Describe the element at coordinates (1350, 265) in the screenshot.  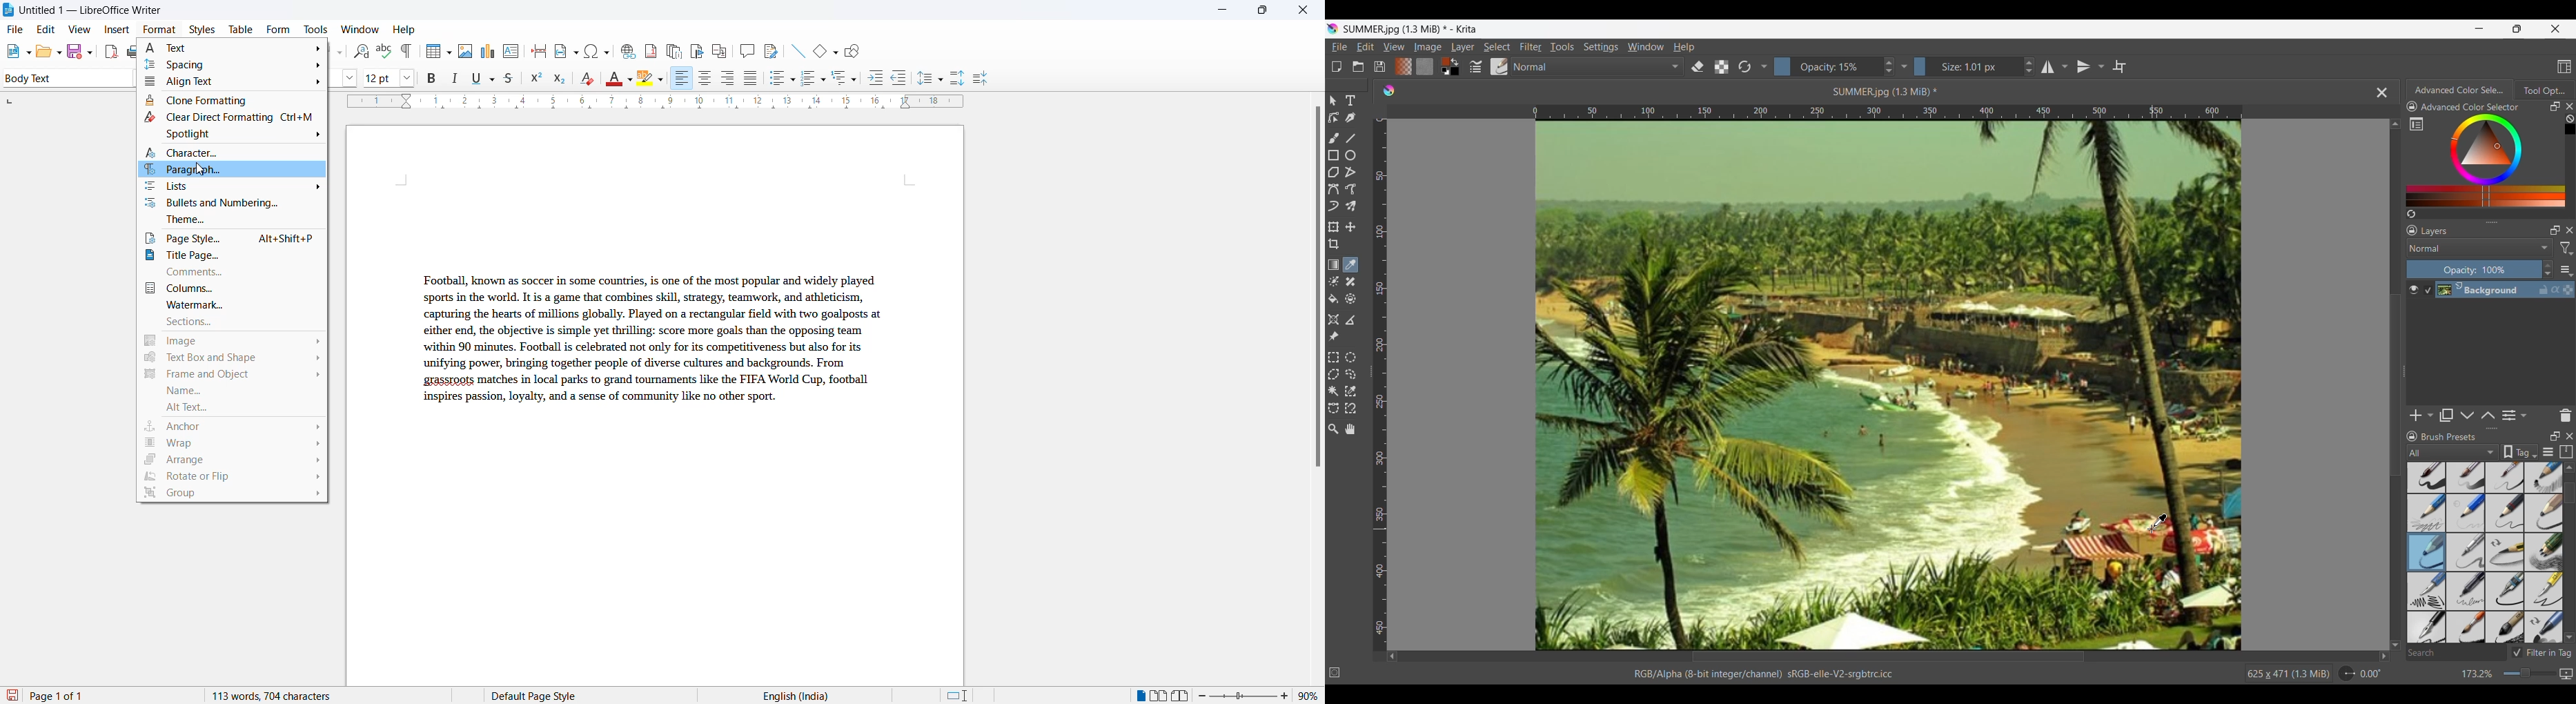
I see `Eyedropper color tool` at that location.